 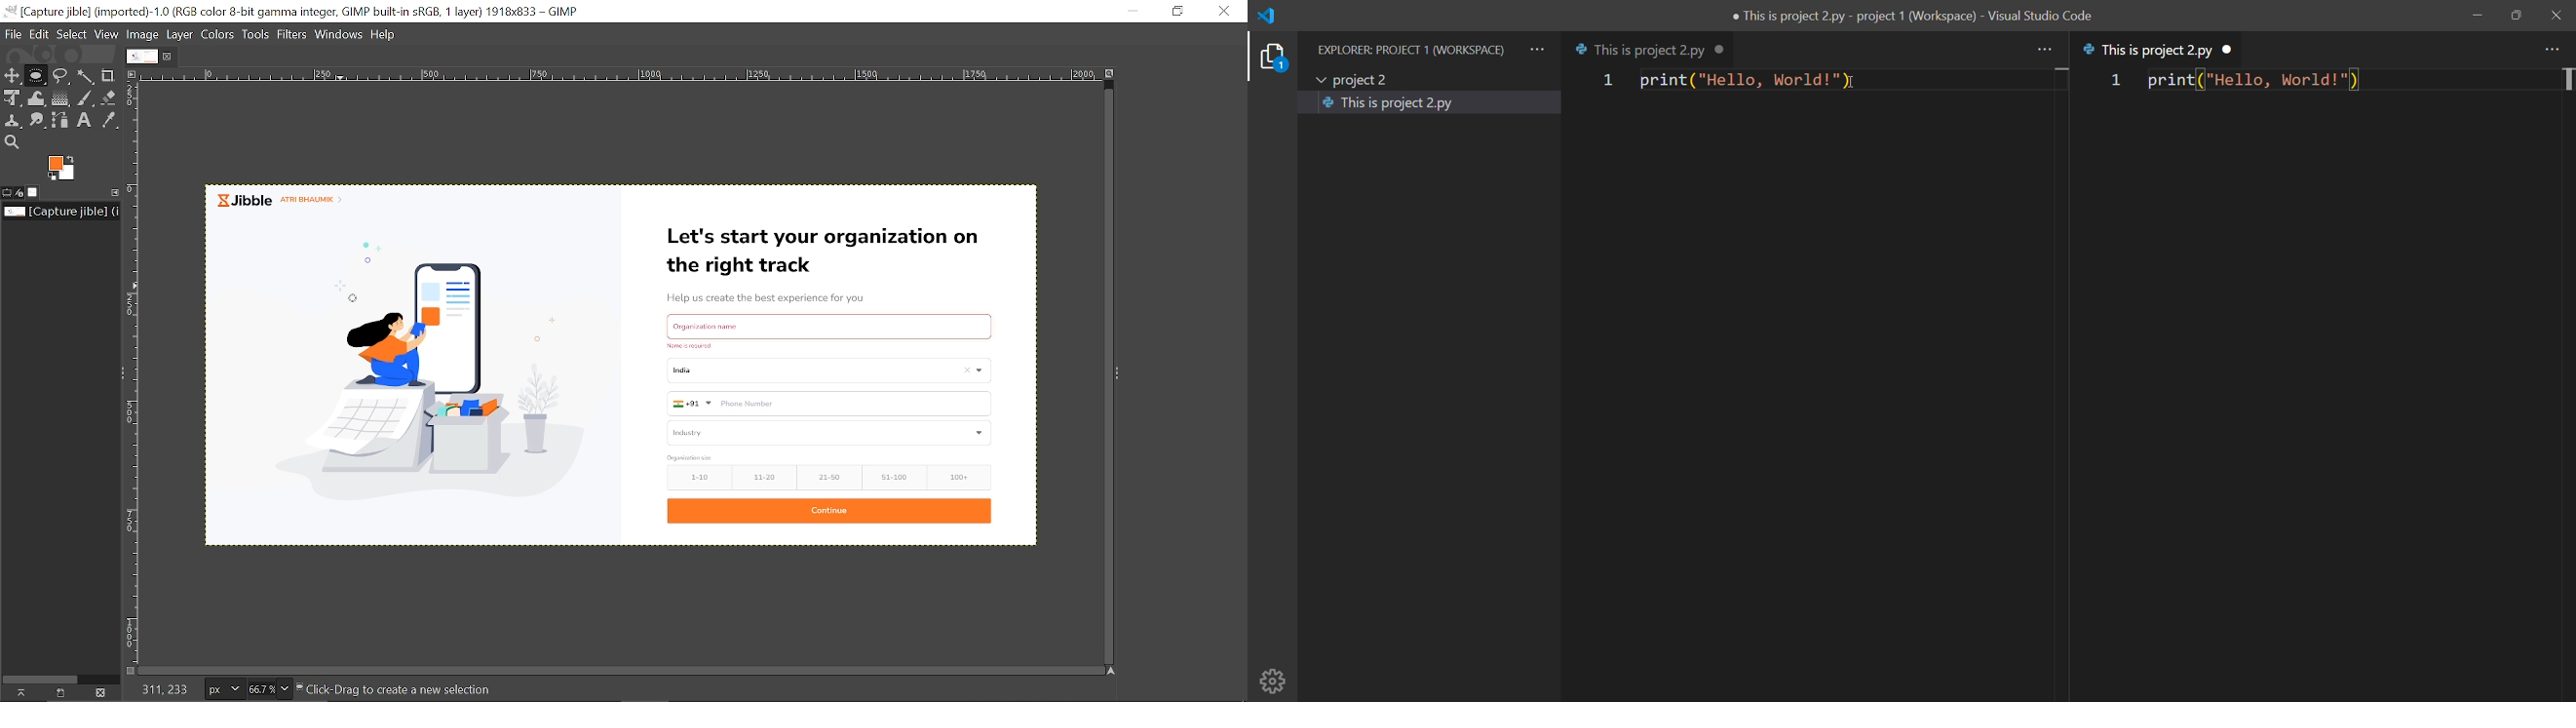 What do you see at coordinates (294, 34) in the screenshot?
I see `Filters` at bounding box center [294, 34].